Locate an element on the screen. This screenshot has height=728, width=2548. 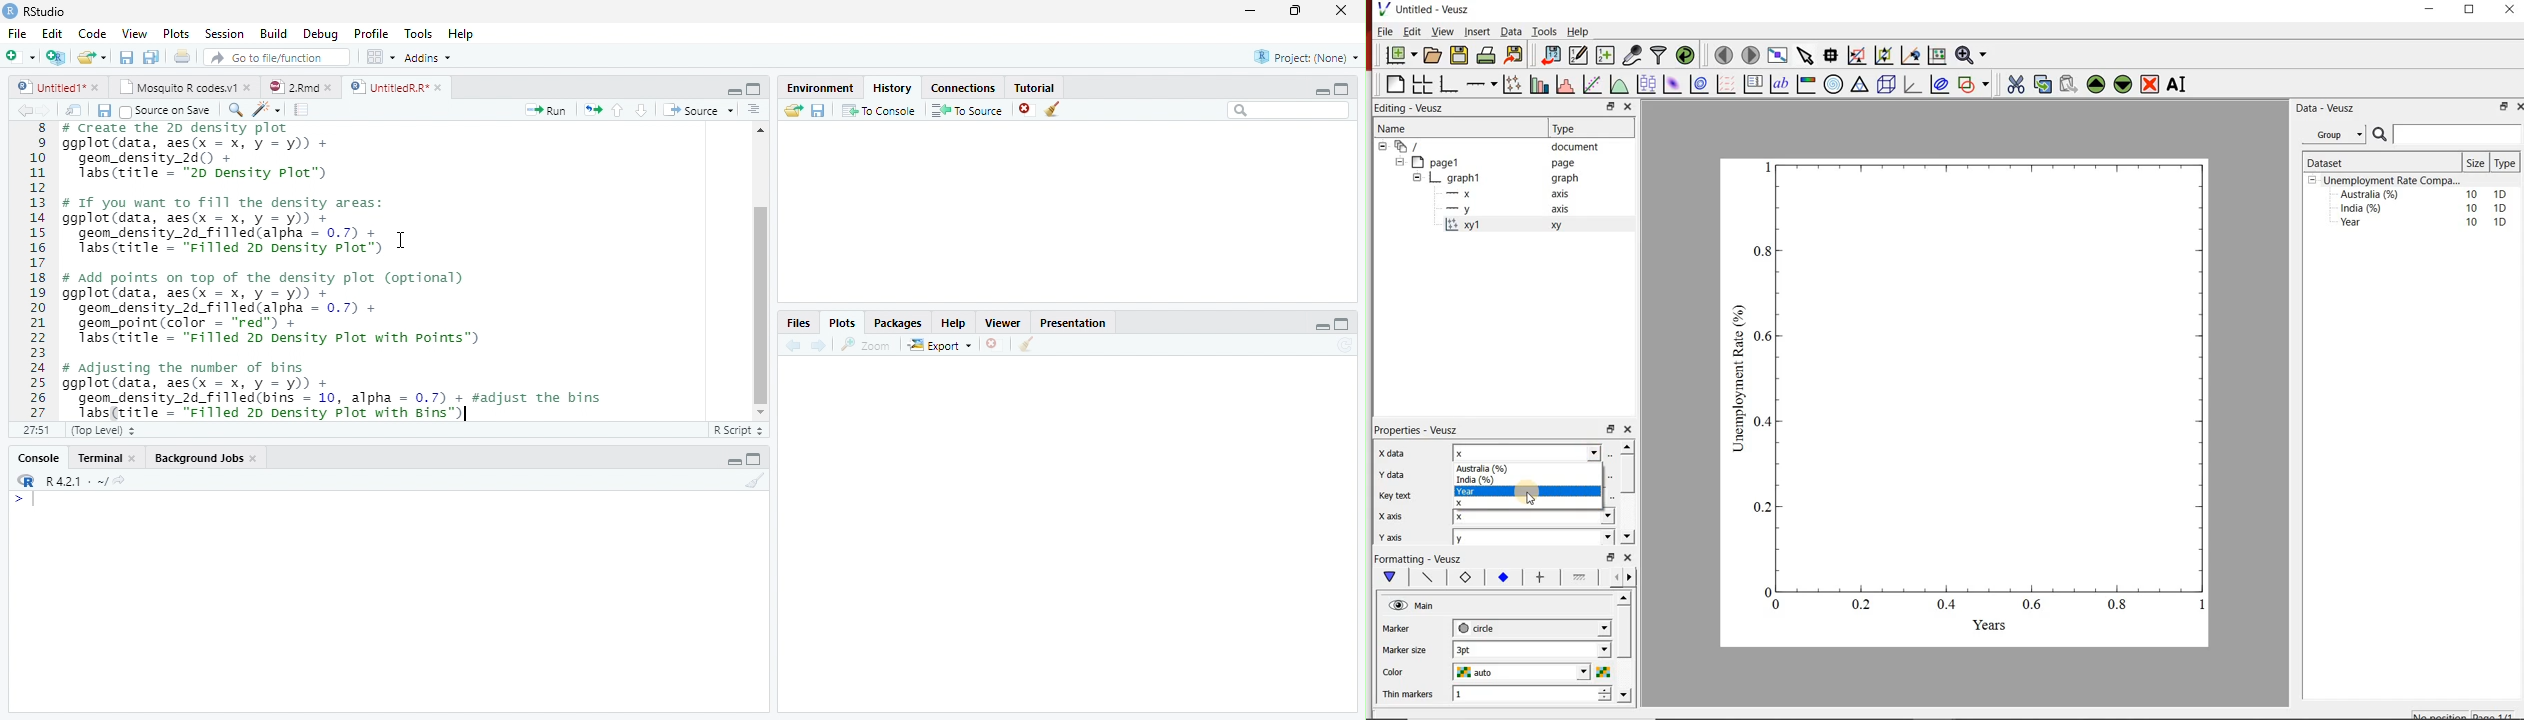
Help is located at coordinates (460, 35).